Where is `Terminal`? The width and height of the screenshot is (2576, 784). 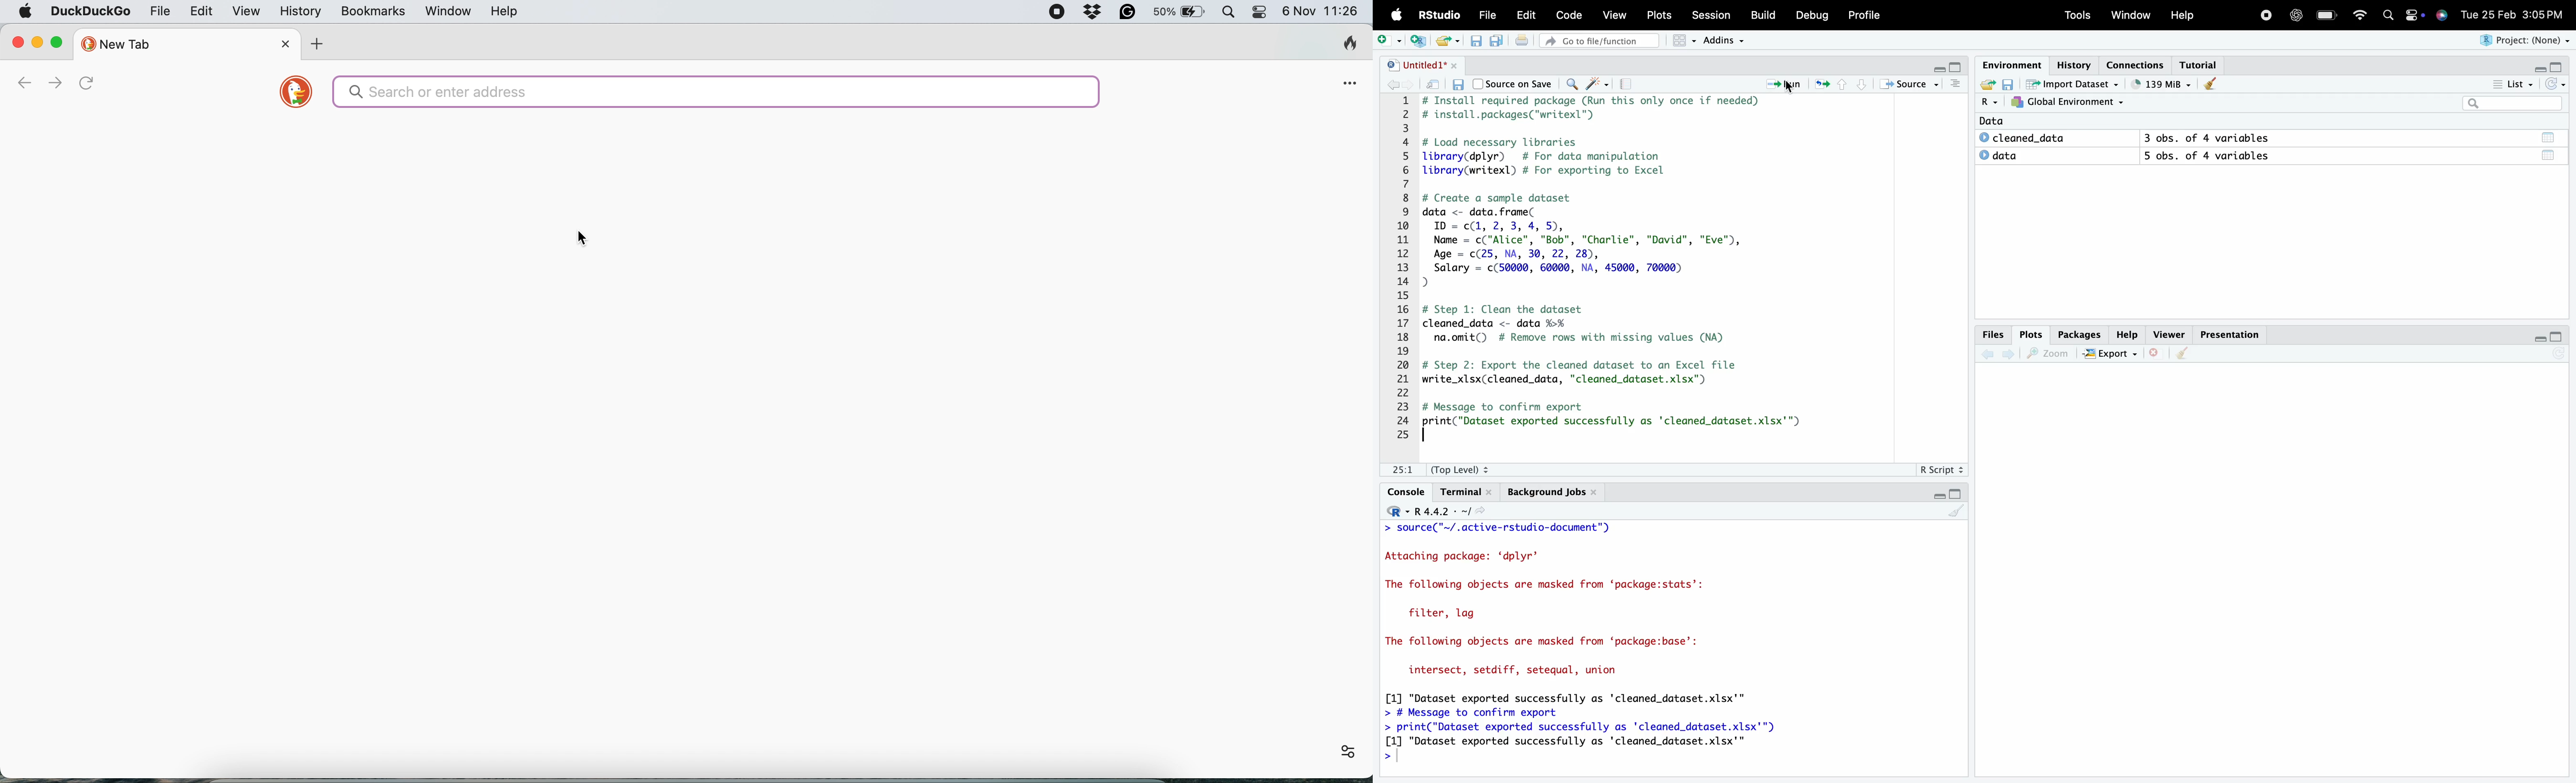
Terminal is located at coordinates (1466, 491).